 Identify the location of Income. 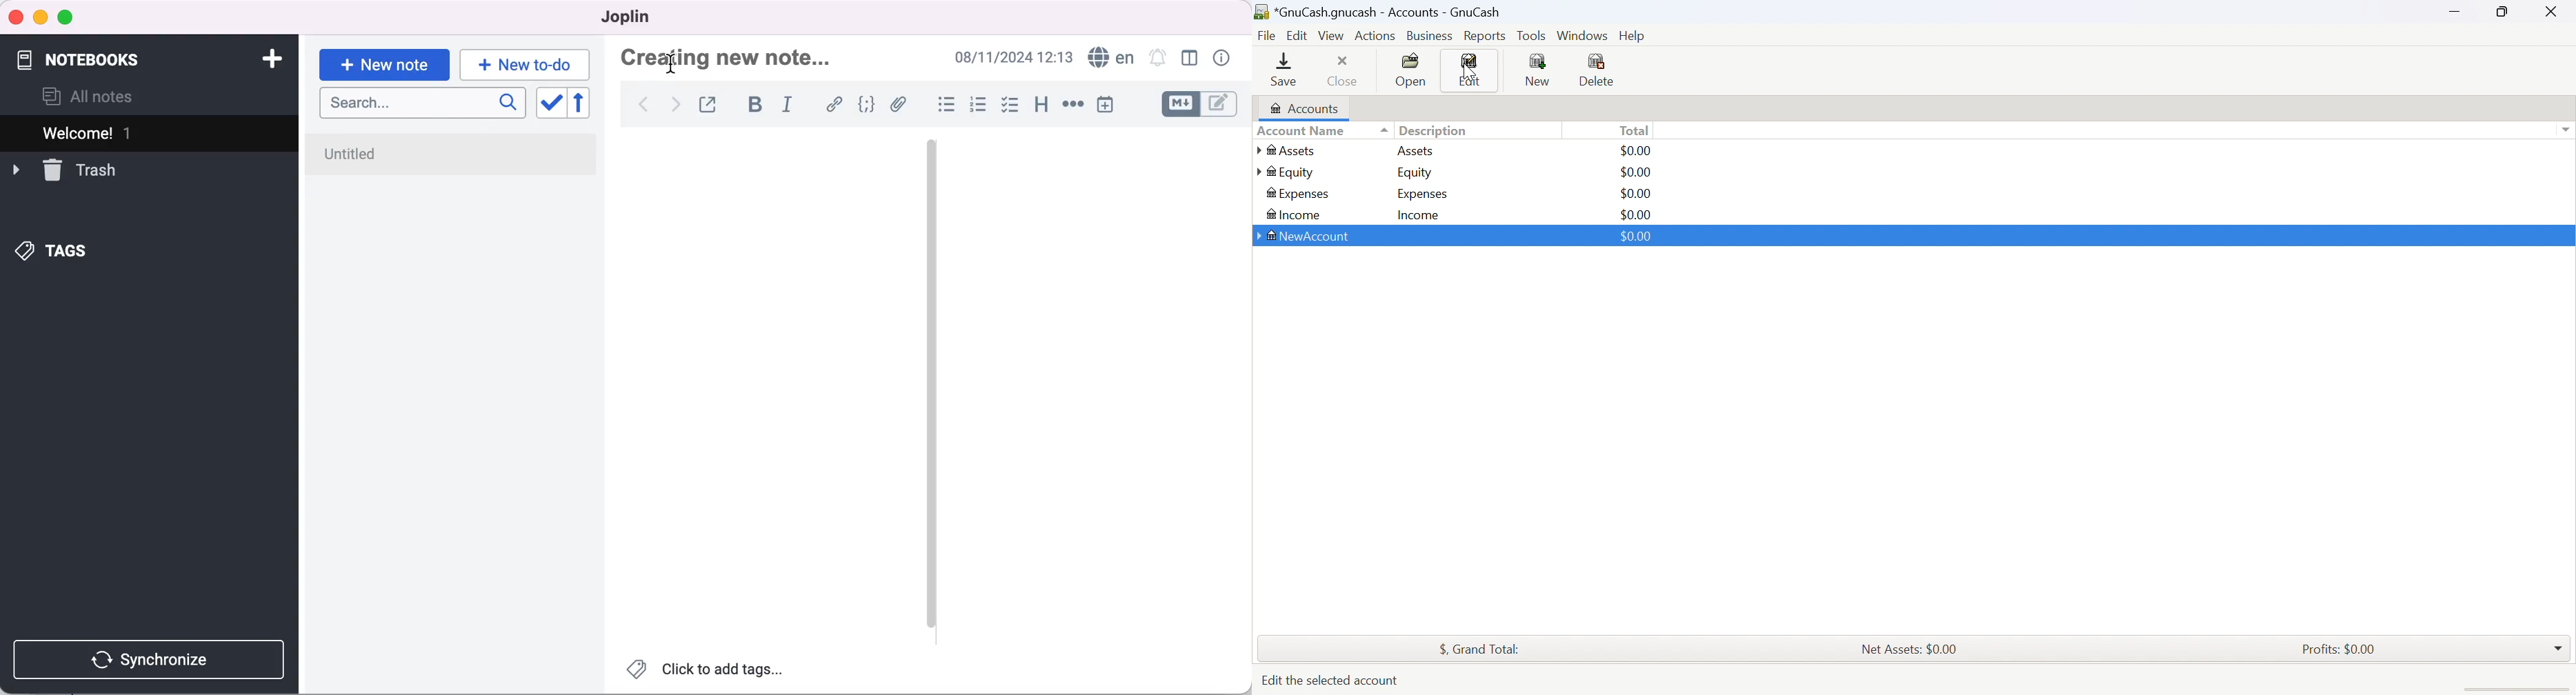
(1419, 216).